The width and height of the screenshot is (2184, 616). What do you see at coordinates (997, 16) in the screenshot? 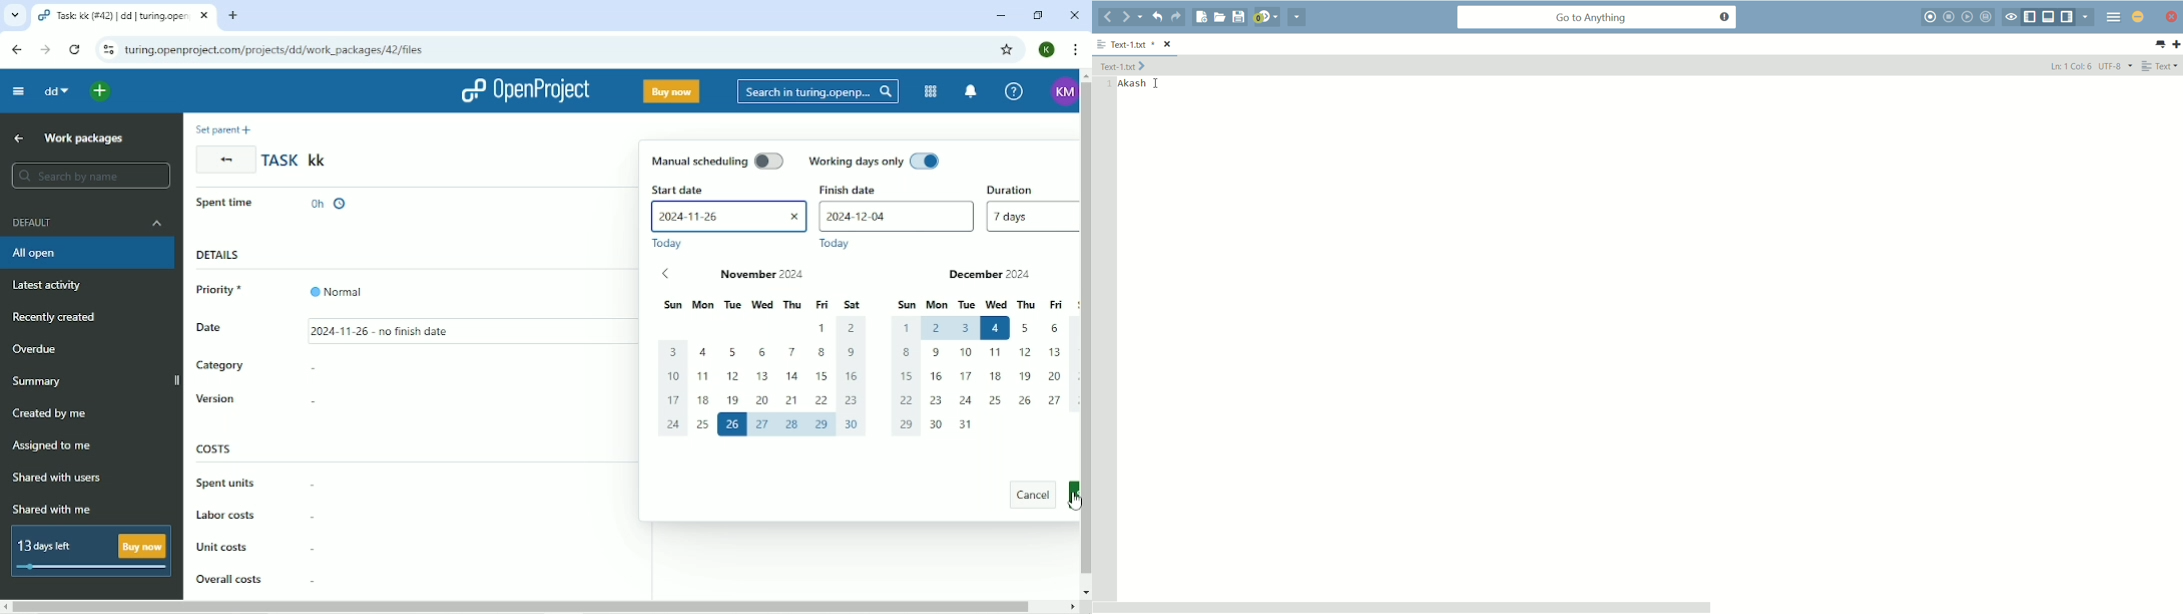
I see `Minimize` at bounding box center [997, 16].